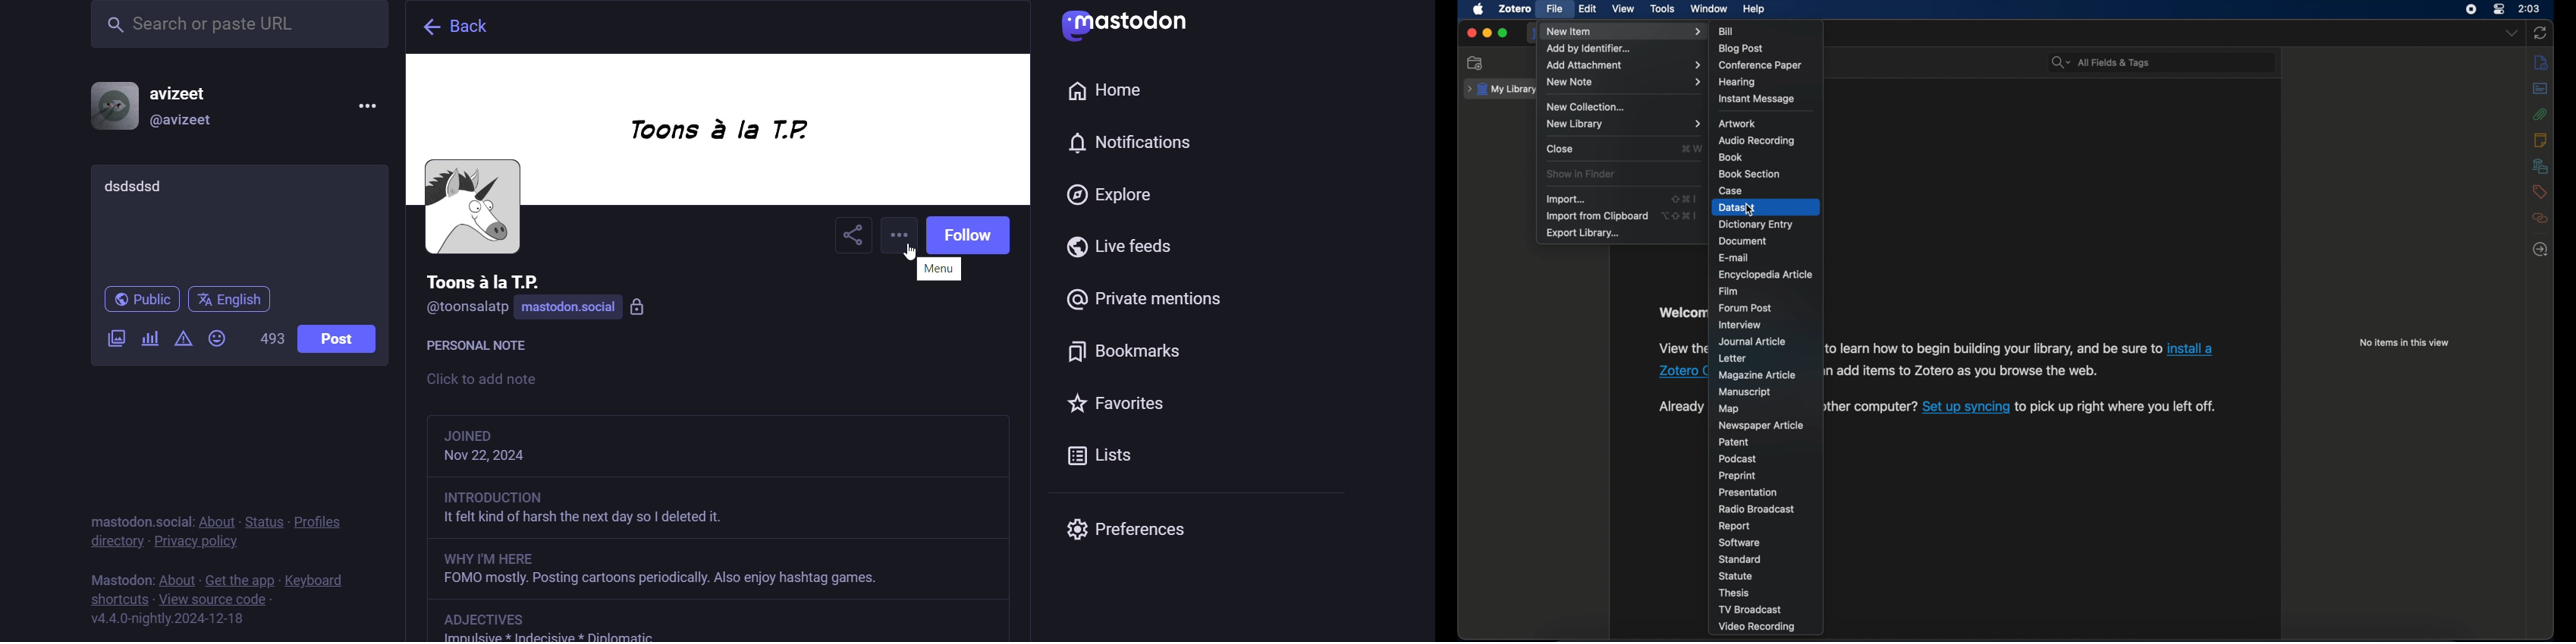 This screenshot has width=2576, height=644. I want to click on info, so click(2540, 62).